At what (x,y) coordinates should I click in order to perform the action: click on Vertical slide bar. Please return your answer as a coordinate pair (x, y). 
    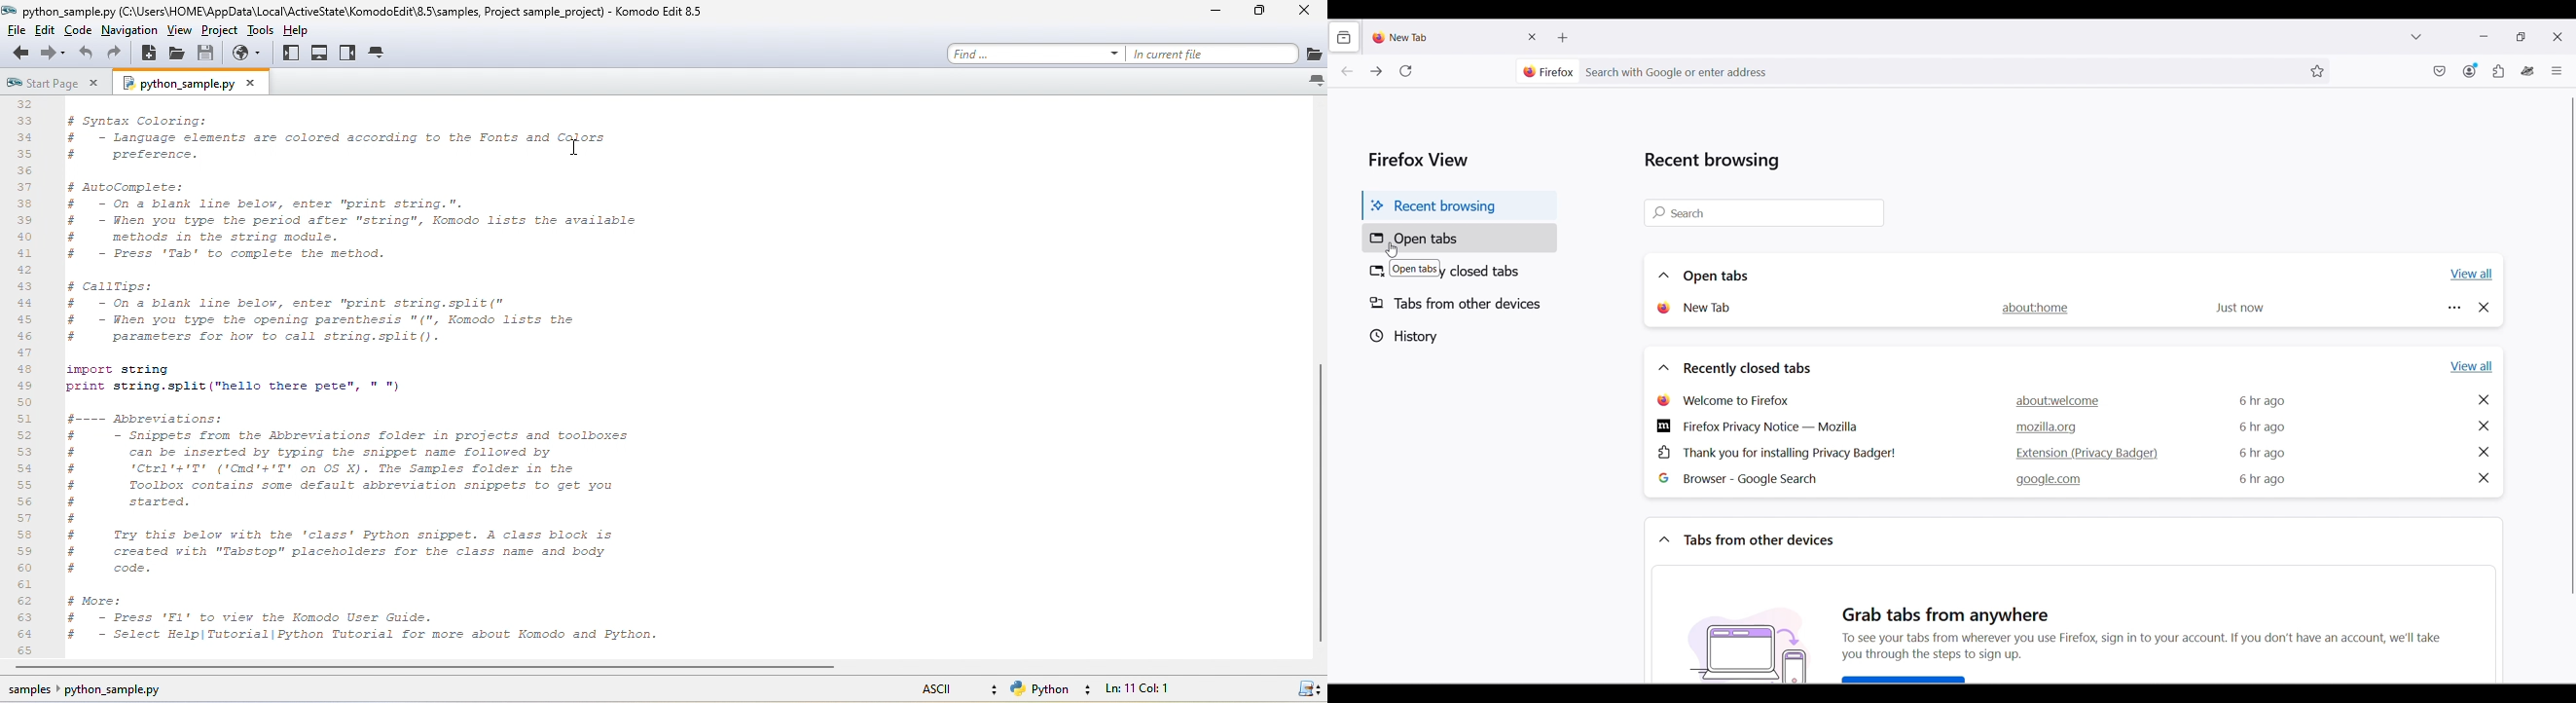
    Looking at the image, I should click on (2573, 346).